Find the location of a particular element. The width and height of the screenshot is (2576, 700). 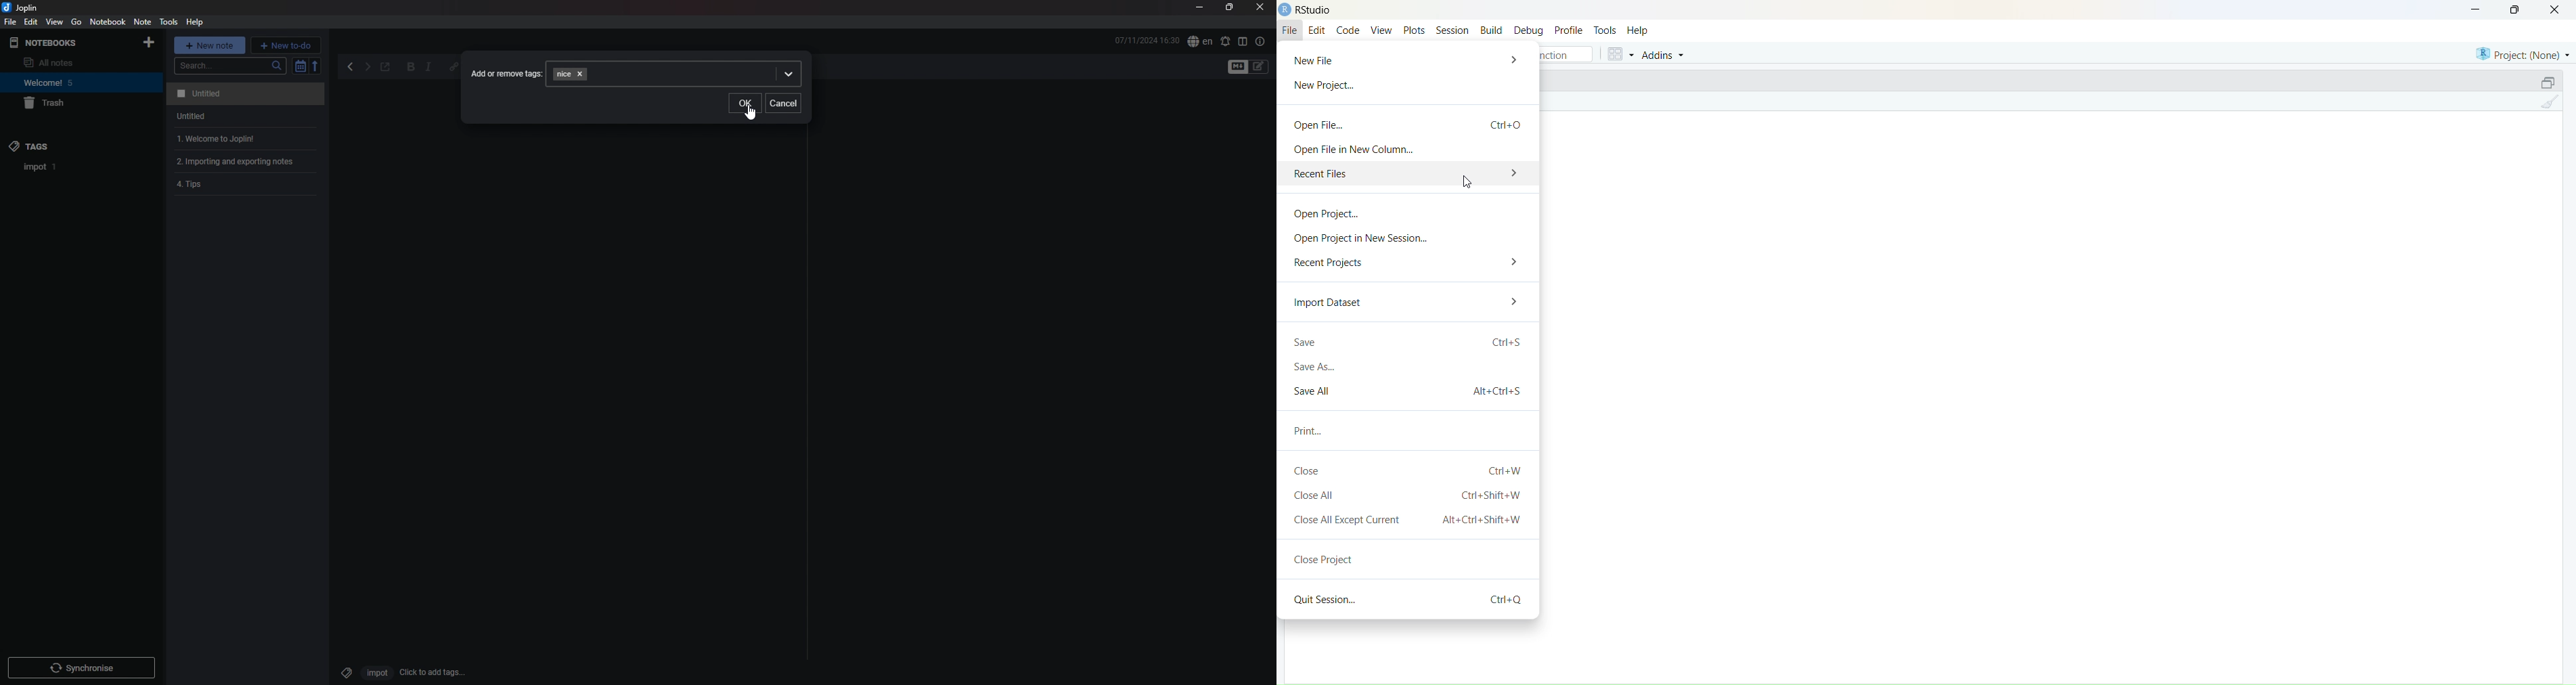

Tools is located at coordinates (1606, 30).